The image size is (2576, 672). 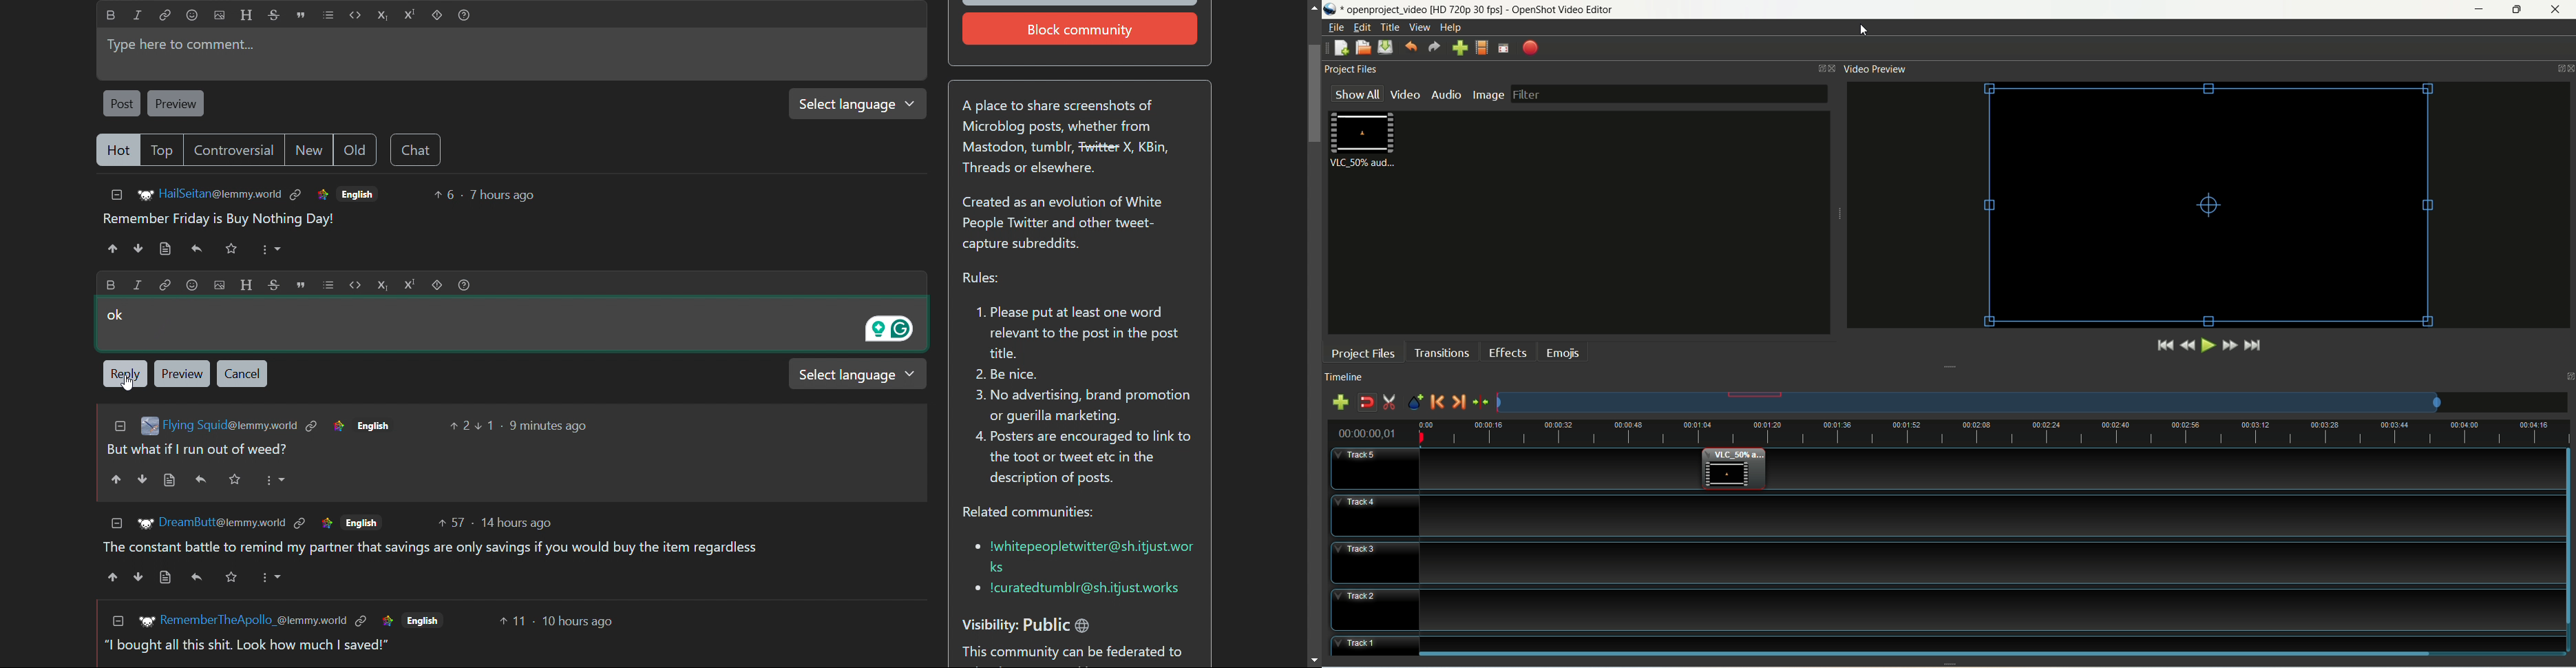 I want to click on help, so click(x=463, y=16).